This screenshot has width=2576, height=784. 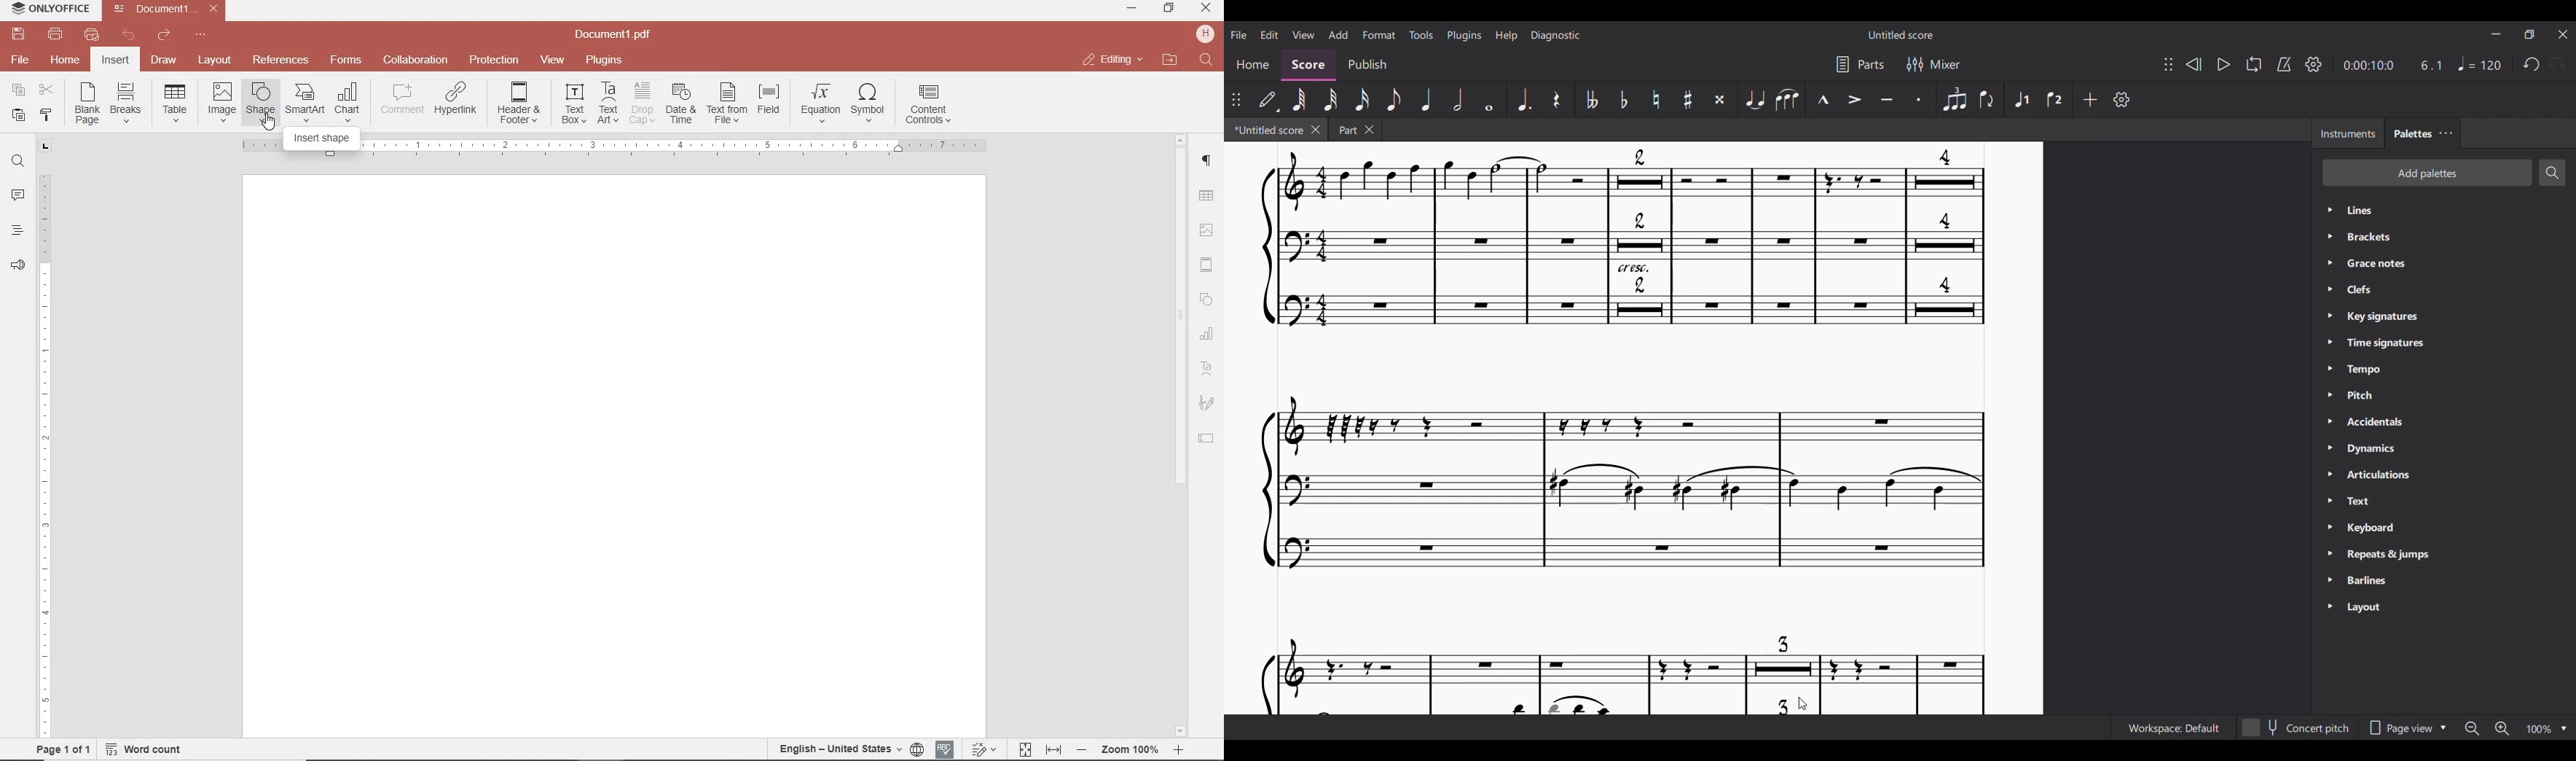 I want to click on INSERT CHAT, so click(x=347, y=104).